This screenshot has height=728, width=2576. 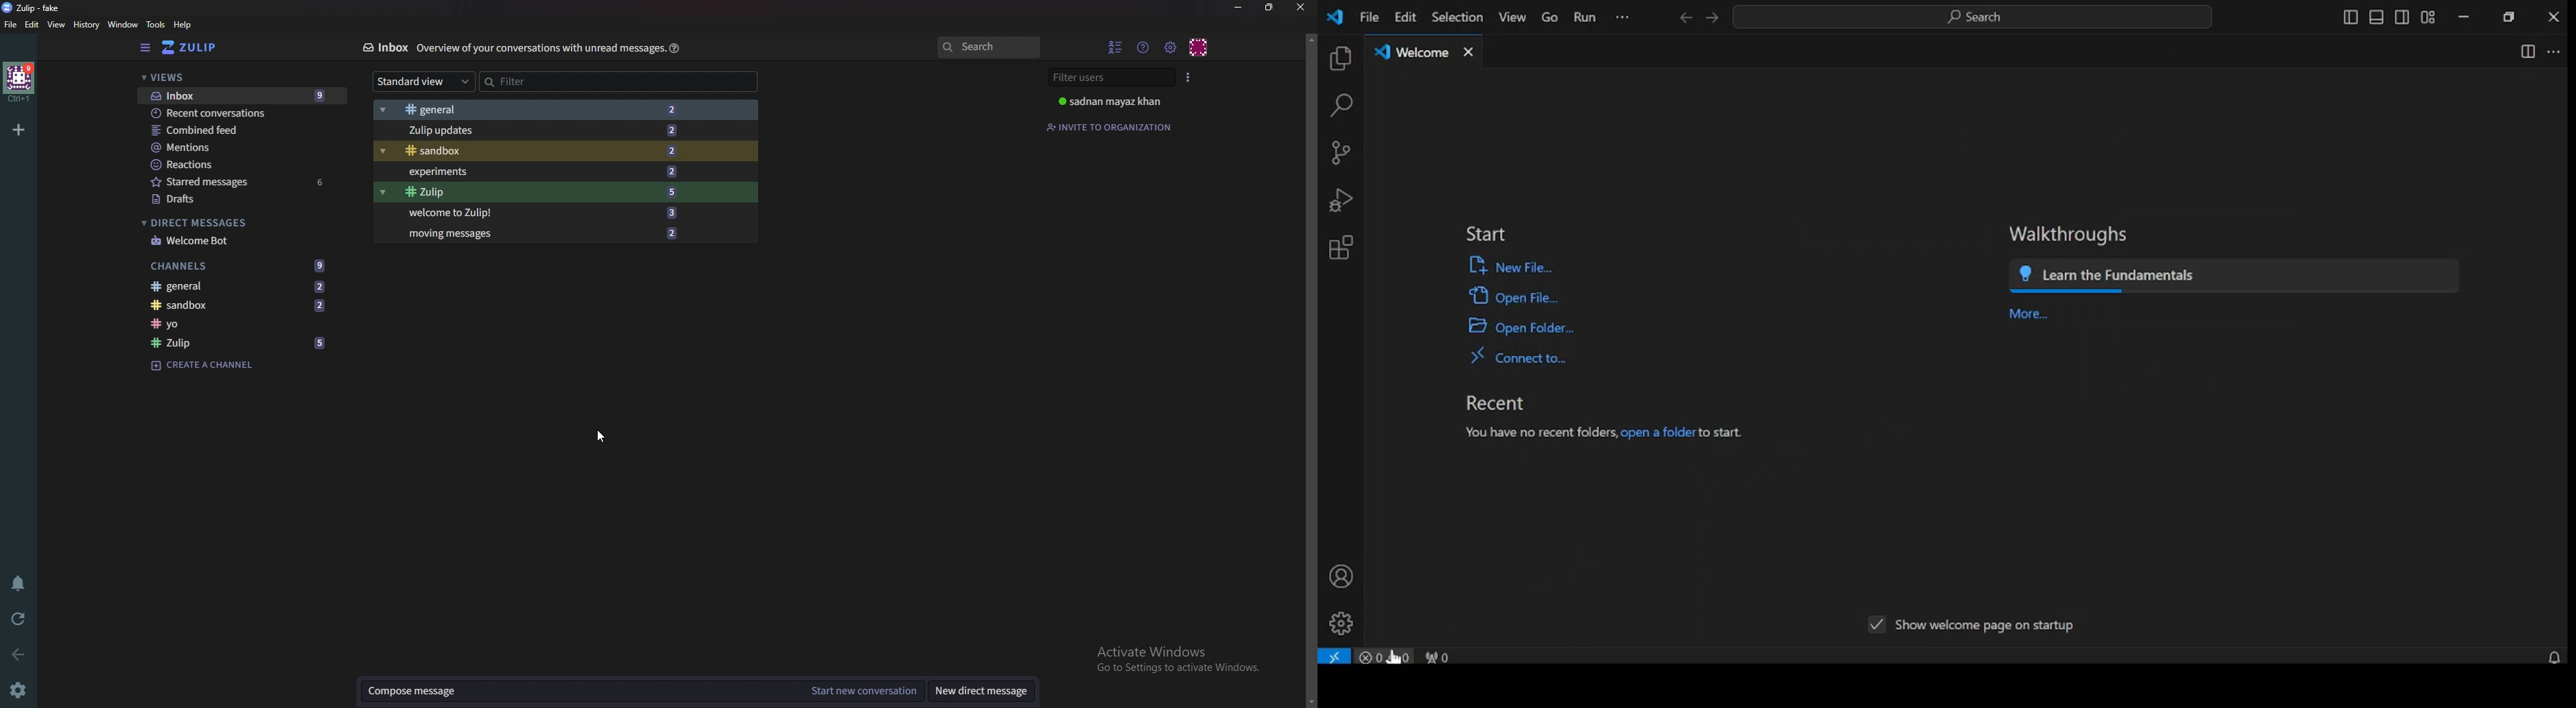 What do you see at coordinates (235, 266) in the screenshot?
I see `Channels` at bounding box center [235, 266].